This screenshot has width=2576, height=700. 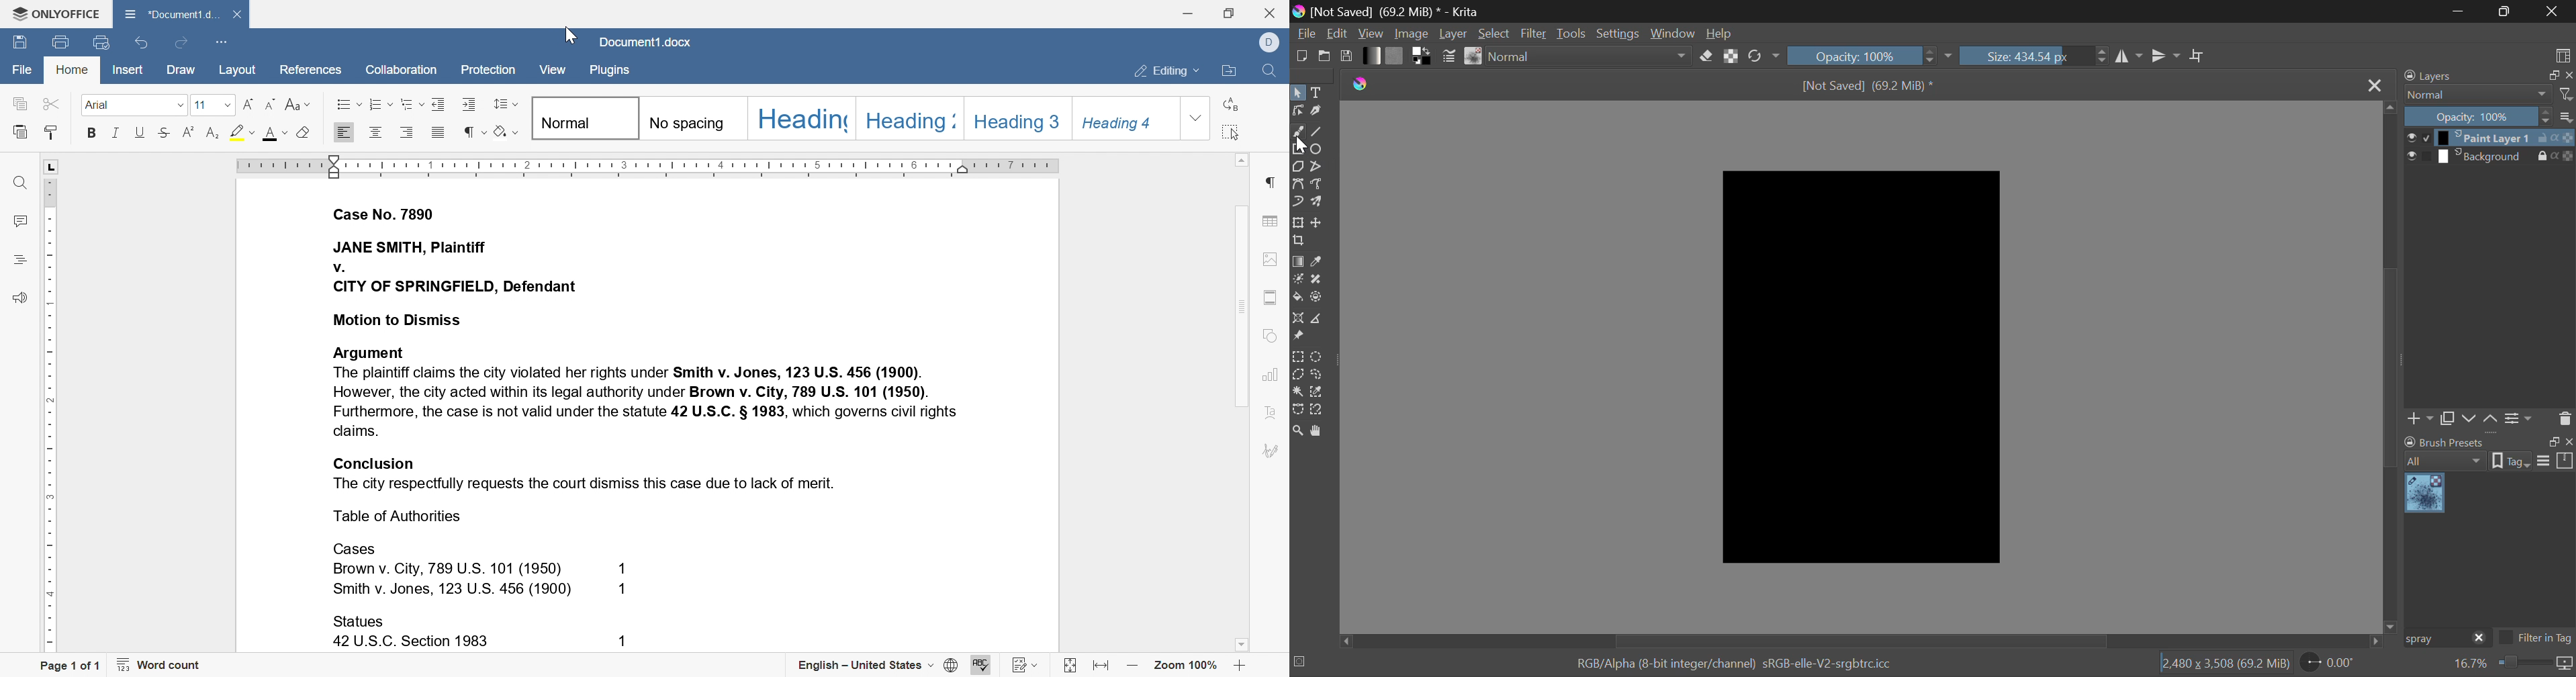 What do you see at coordinates (611, 72) in the screenshot?
I see `plugins` at bounding box center [611, 72].